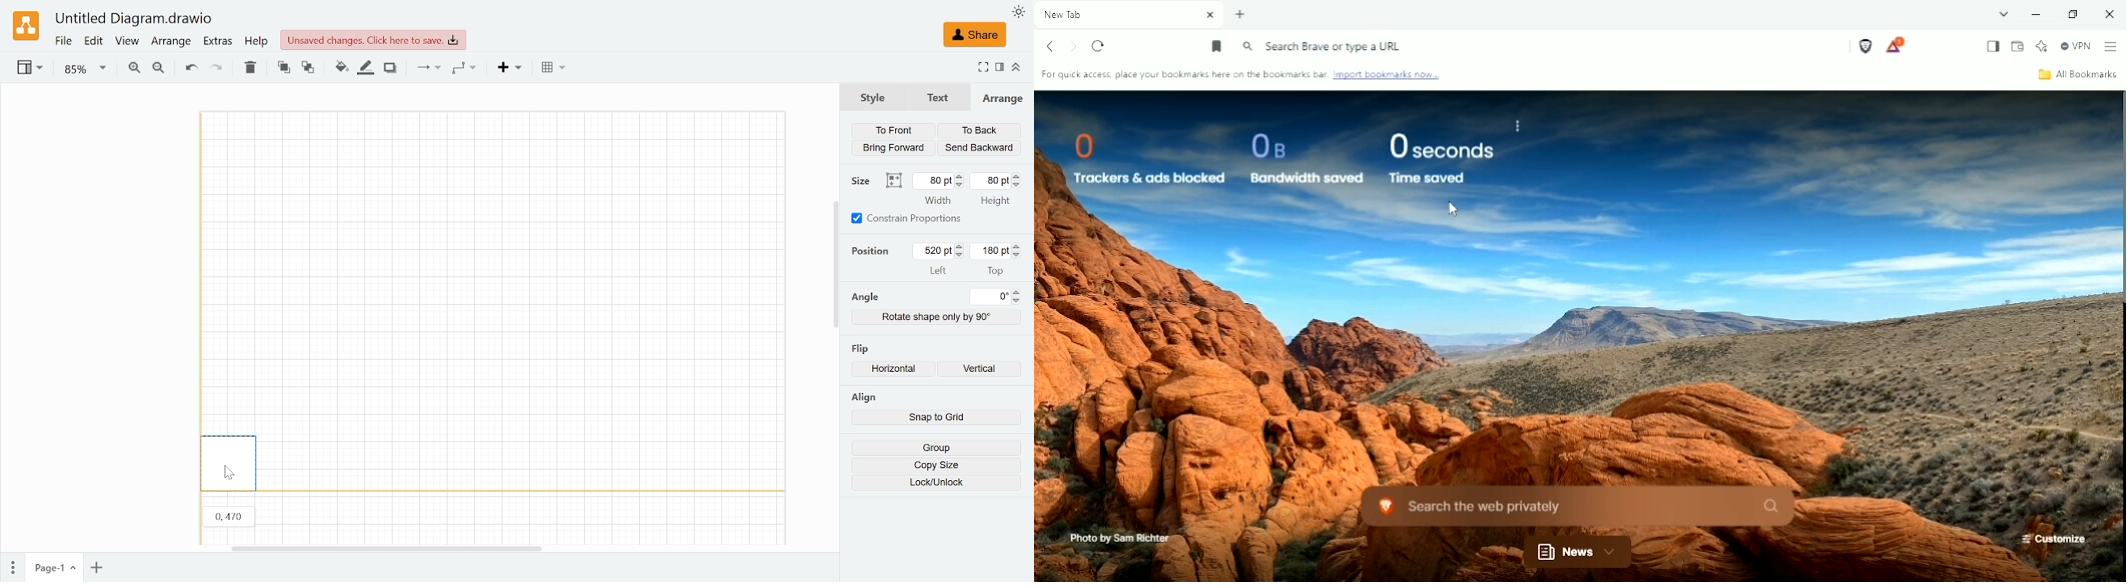 The image size is (2128, 588). I want to click on Text, so click(935, 98).